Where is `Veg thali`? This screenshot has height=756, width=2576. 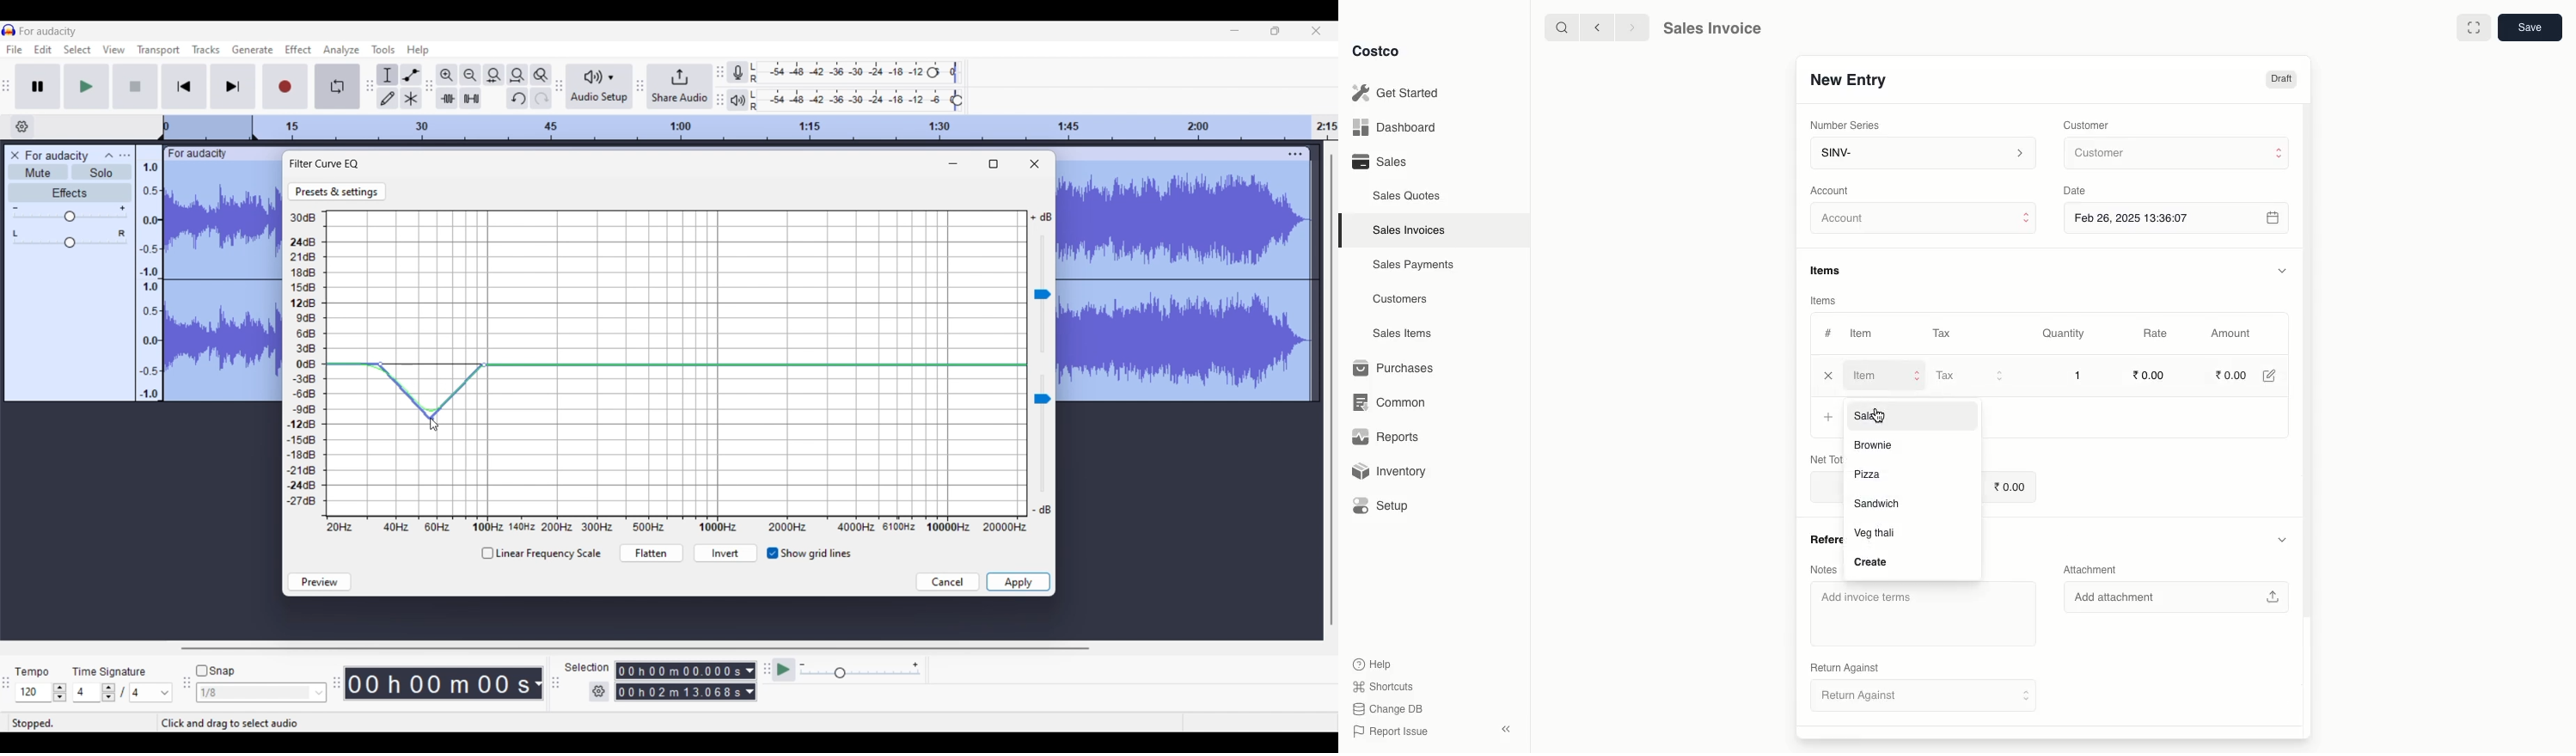
Veg thali is located at coordinates (1875, 533).